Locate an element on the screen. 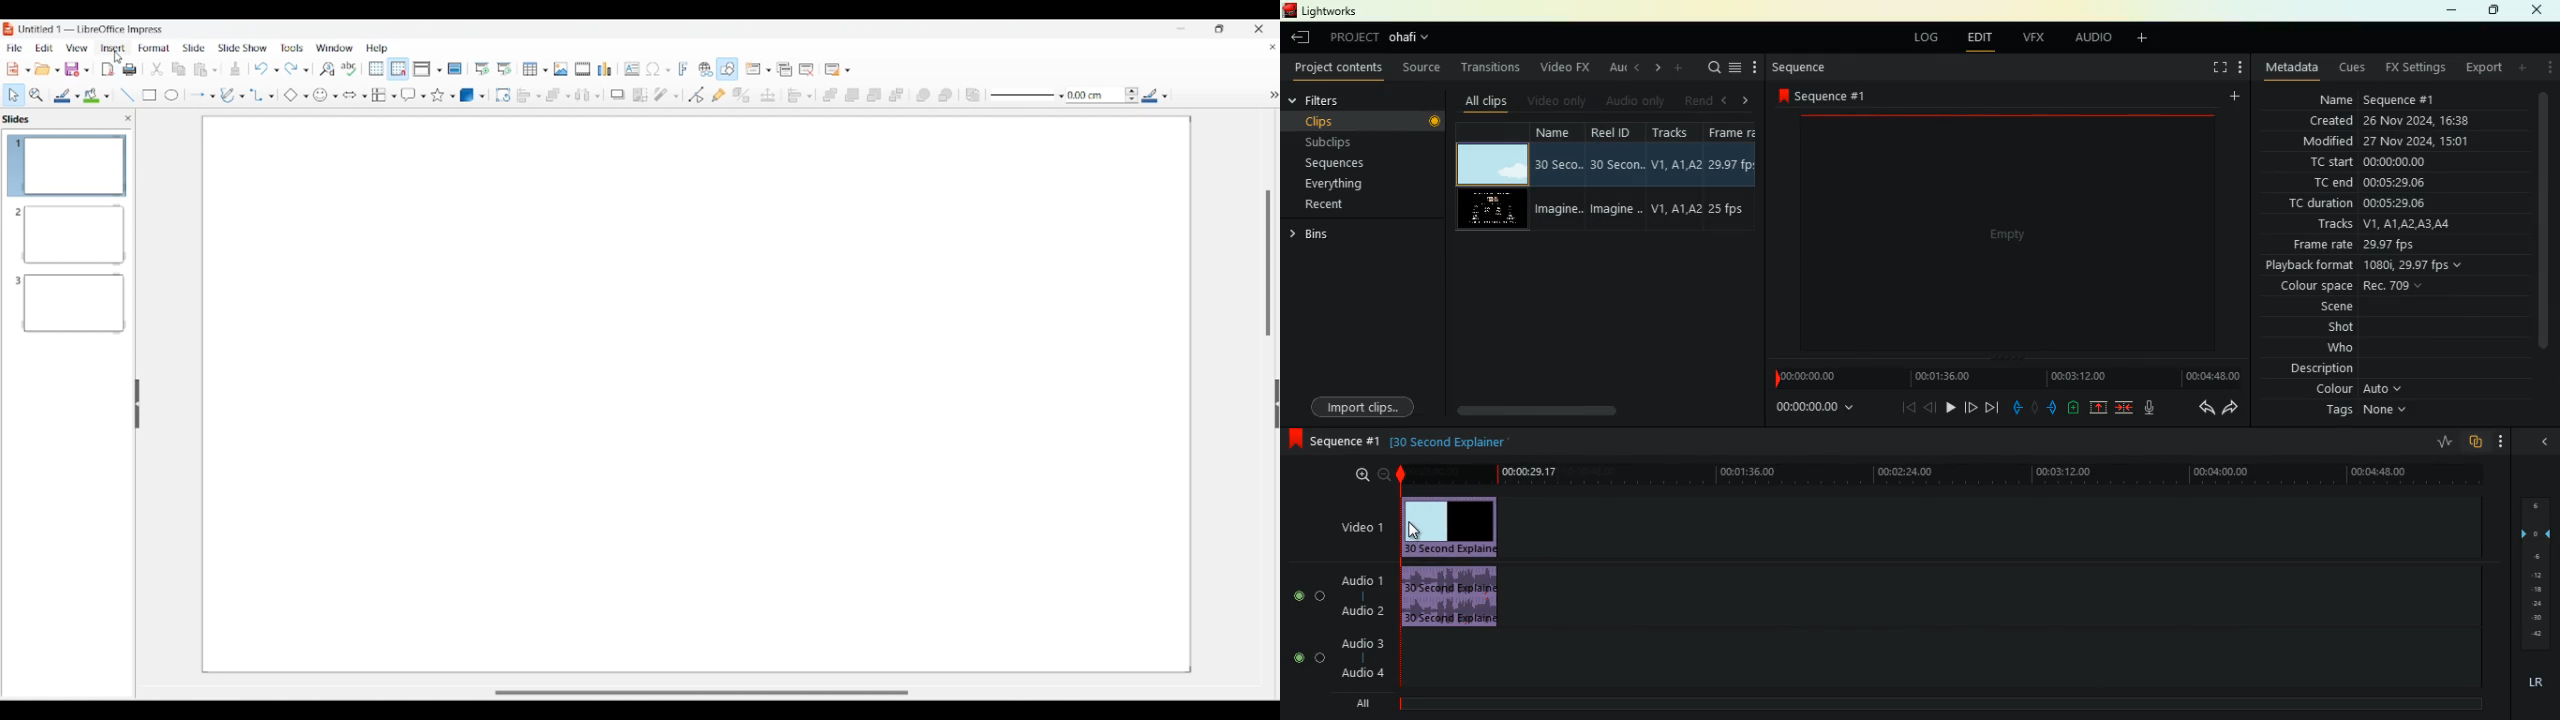 The width and height of the screenshot is (2576, 728). Bring forward is located at coordinates (853, 95).